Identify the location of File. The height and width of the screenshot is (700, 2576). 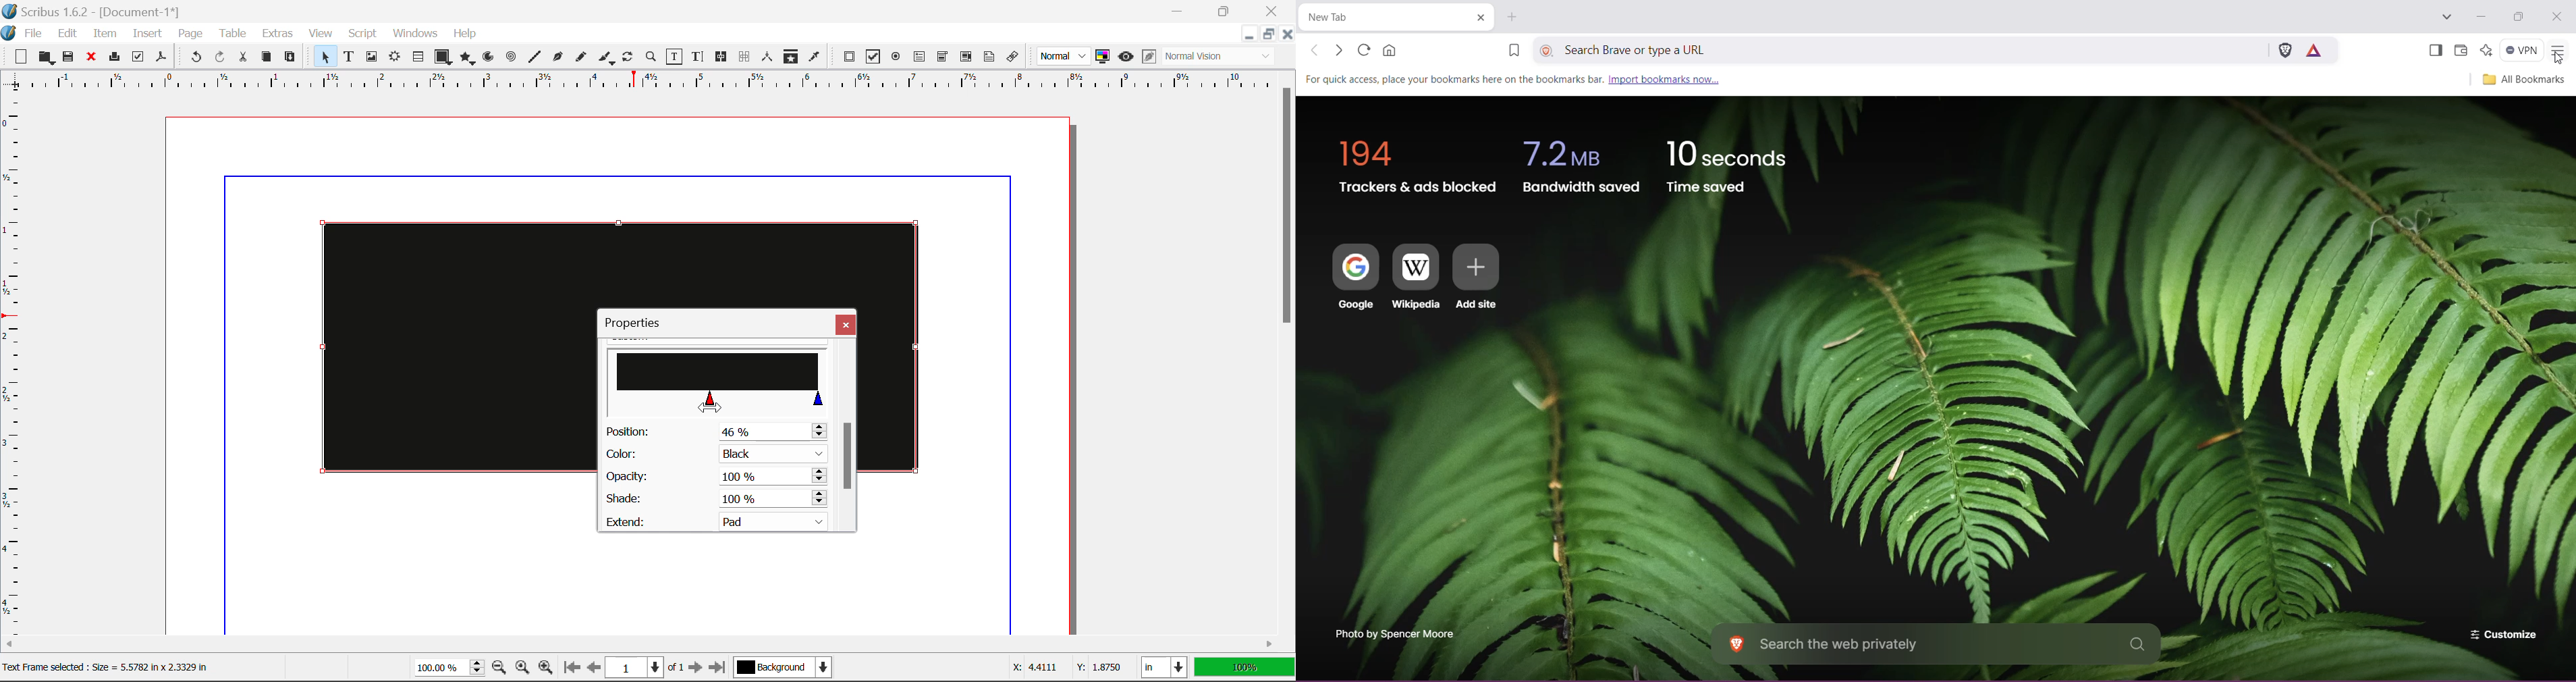
(36, 34).